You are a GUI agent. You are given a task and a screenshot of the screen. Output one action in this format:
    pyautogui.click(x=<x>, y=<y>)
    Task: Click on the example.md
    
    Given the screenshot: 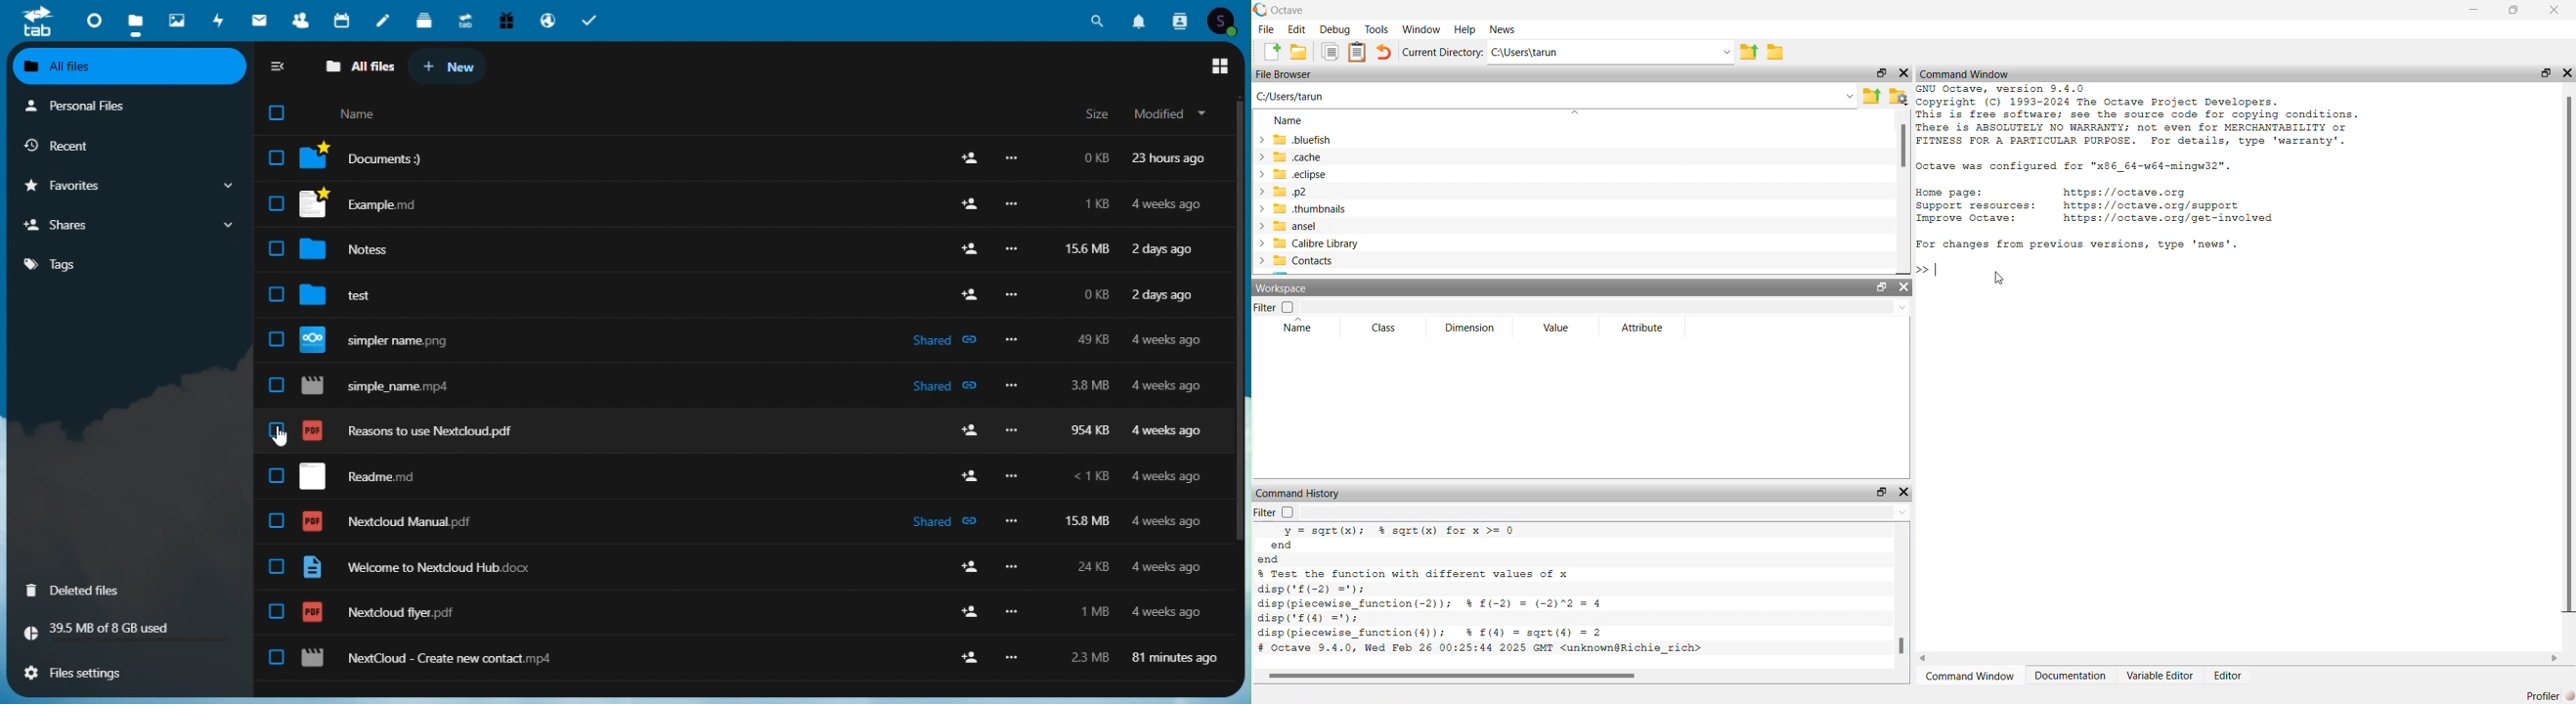 What is the action you would take?
    pyautogui.click(x=373, y=204)
    